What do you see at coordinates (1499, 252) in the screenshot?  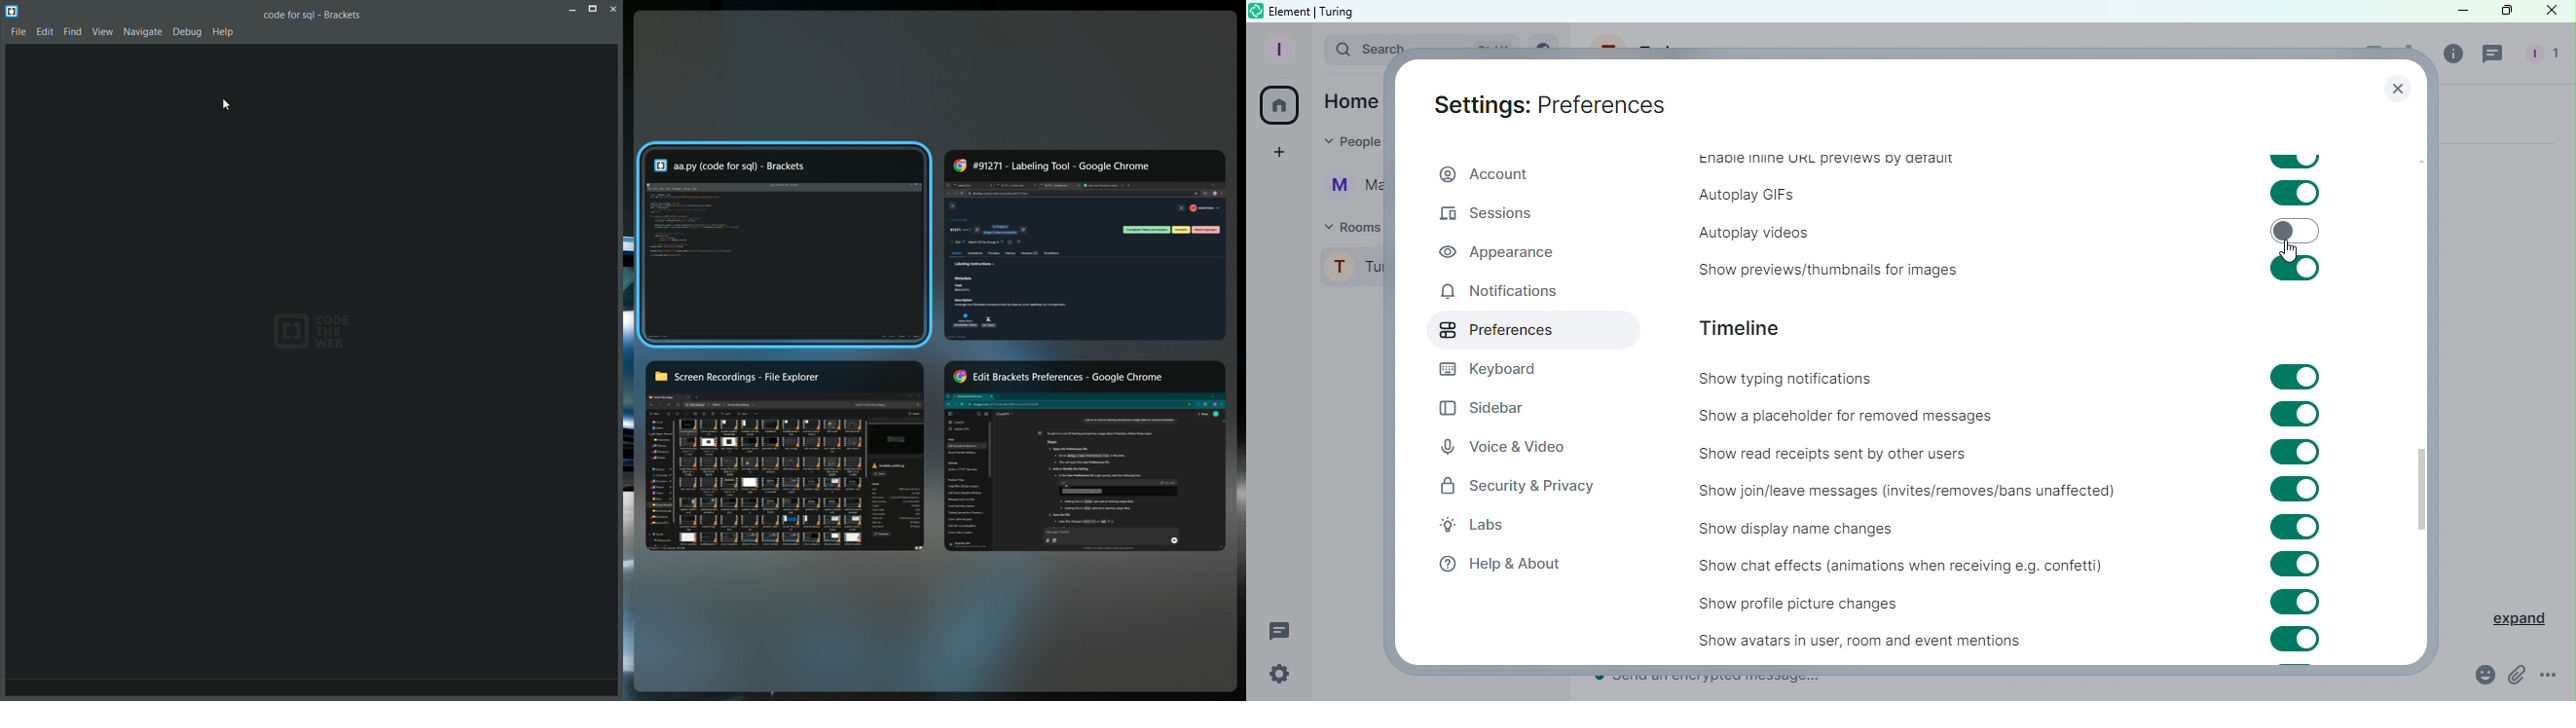 I see `Appearance` at bounding box center [1499, 252].